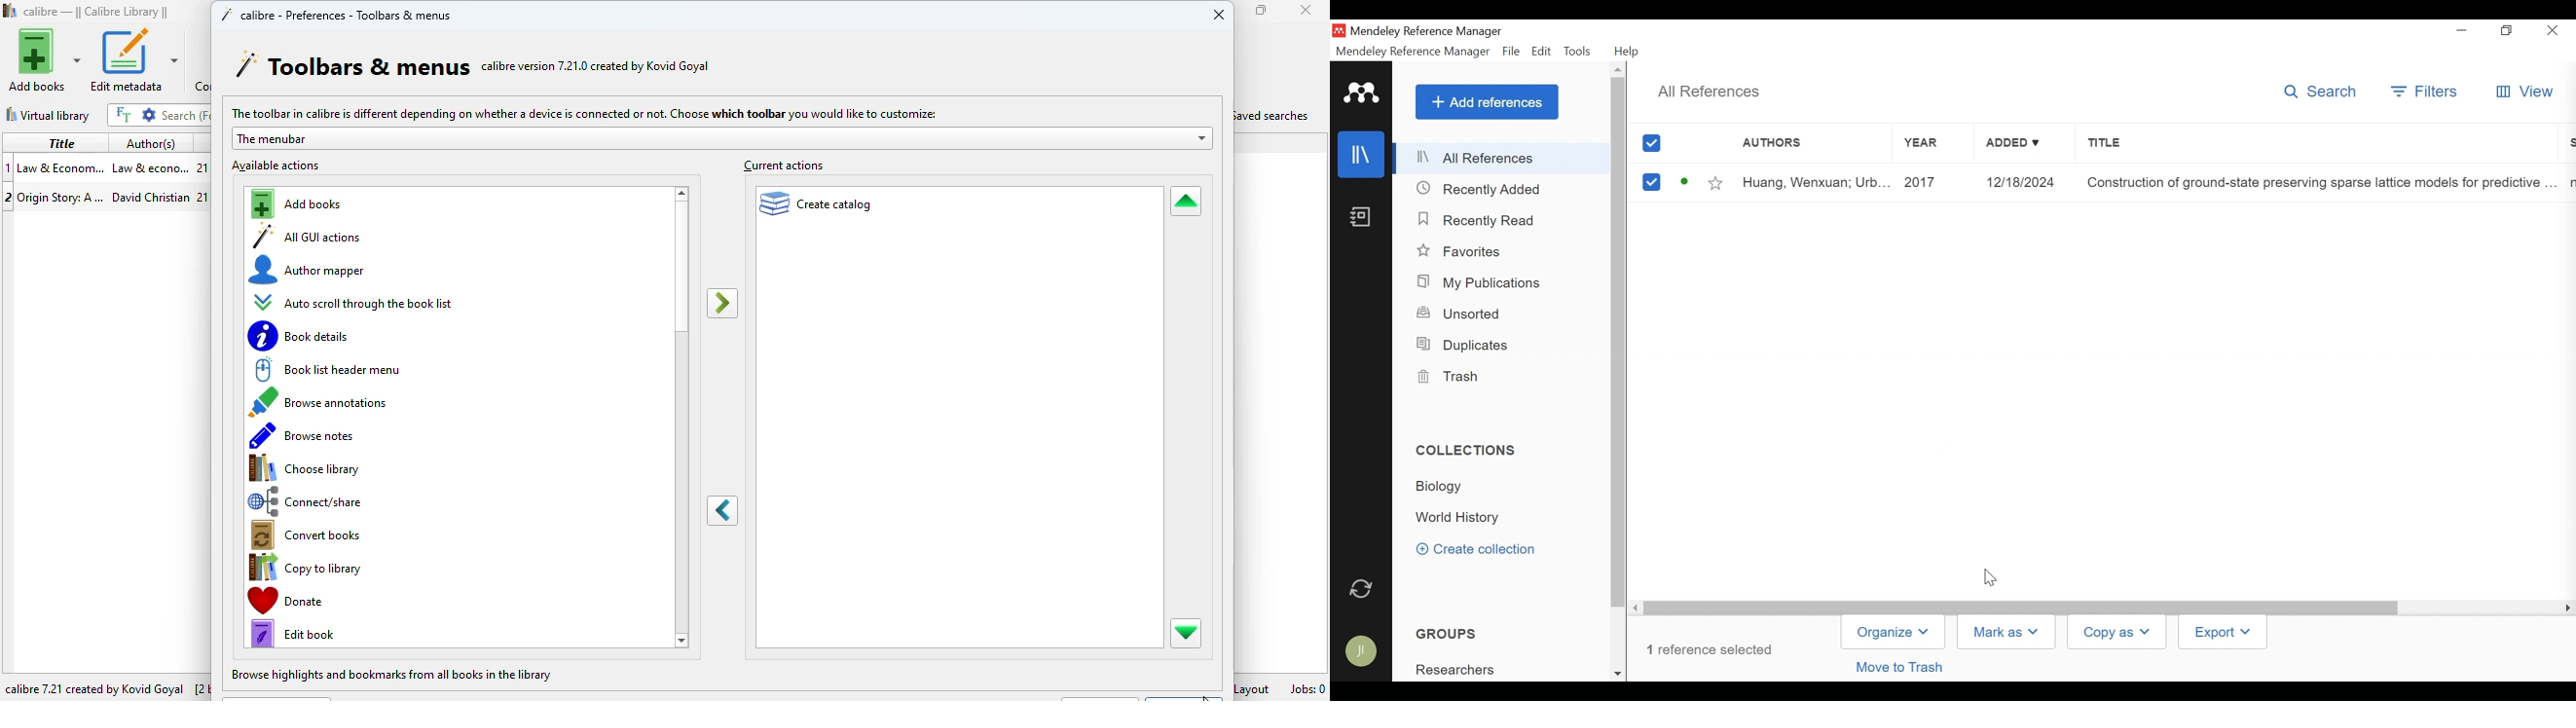  Describe the element at coordinates (1412, 52) in the screenshot. I see `Mendeley Reference Manager` at that location.